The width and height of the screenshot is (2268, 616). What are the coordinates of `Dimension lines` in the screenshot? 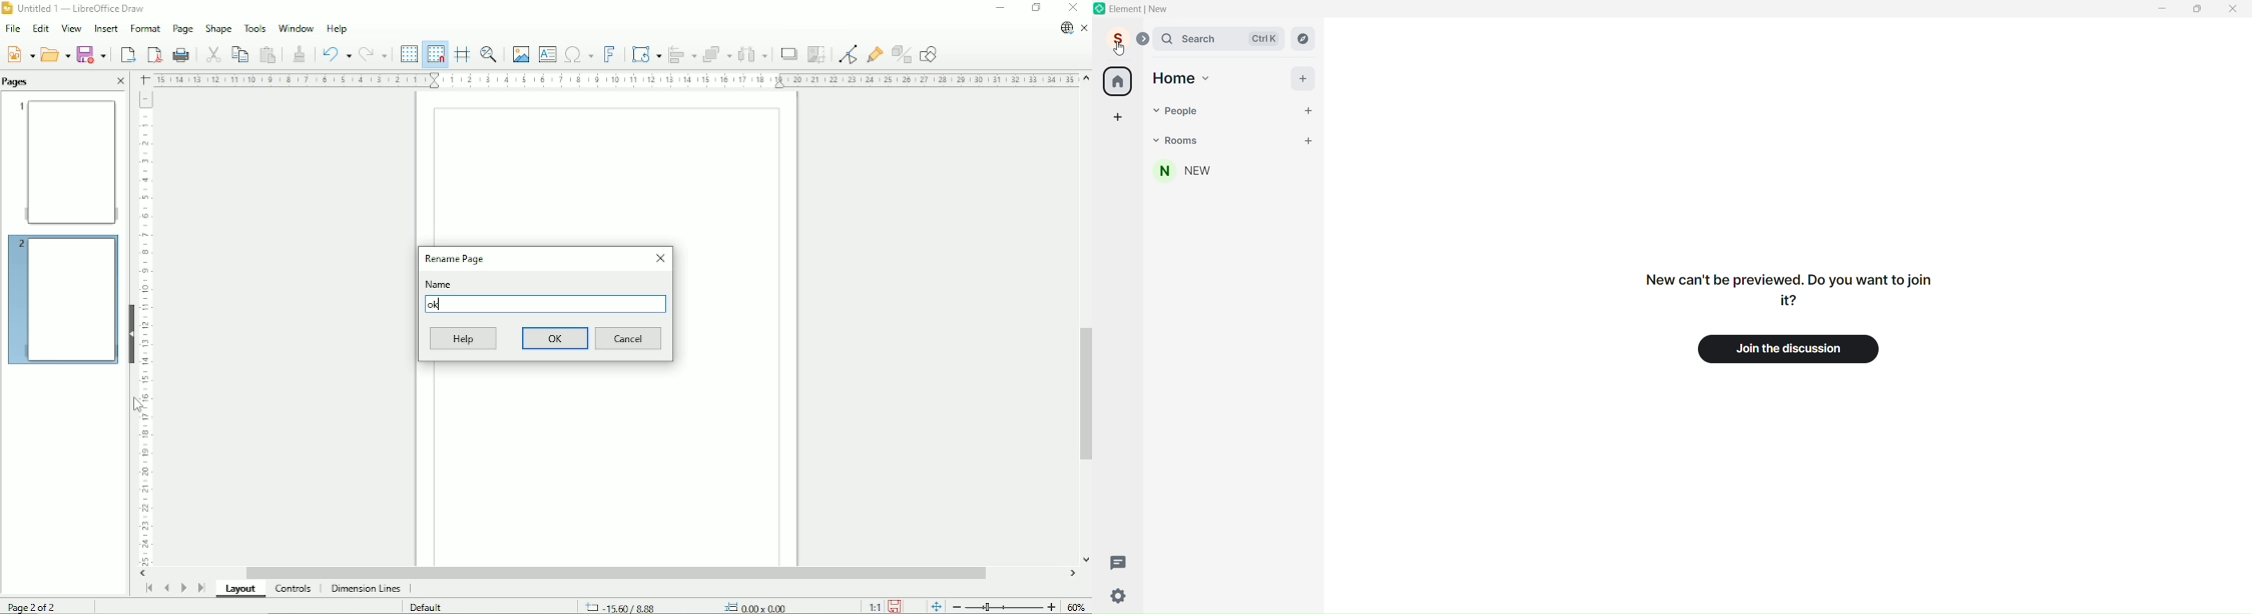 It's located at (365, 589).